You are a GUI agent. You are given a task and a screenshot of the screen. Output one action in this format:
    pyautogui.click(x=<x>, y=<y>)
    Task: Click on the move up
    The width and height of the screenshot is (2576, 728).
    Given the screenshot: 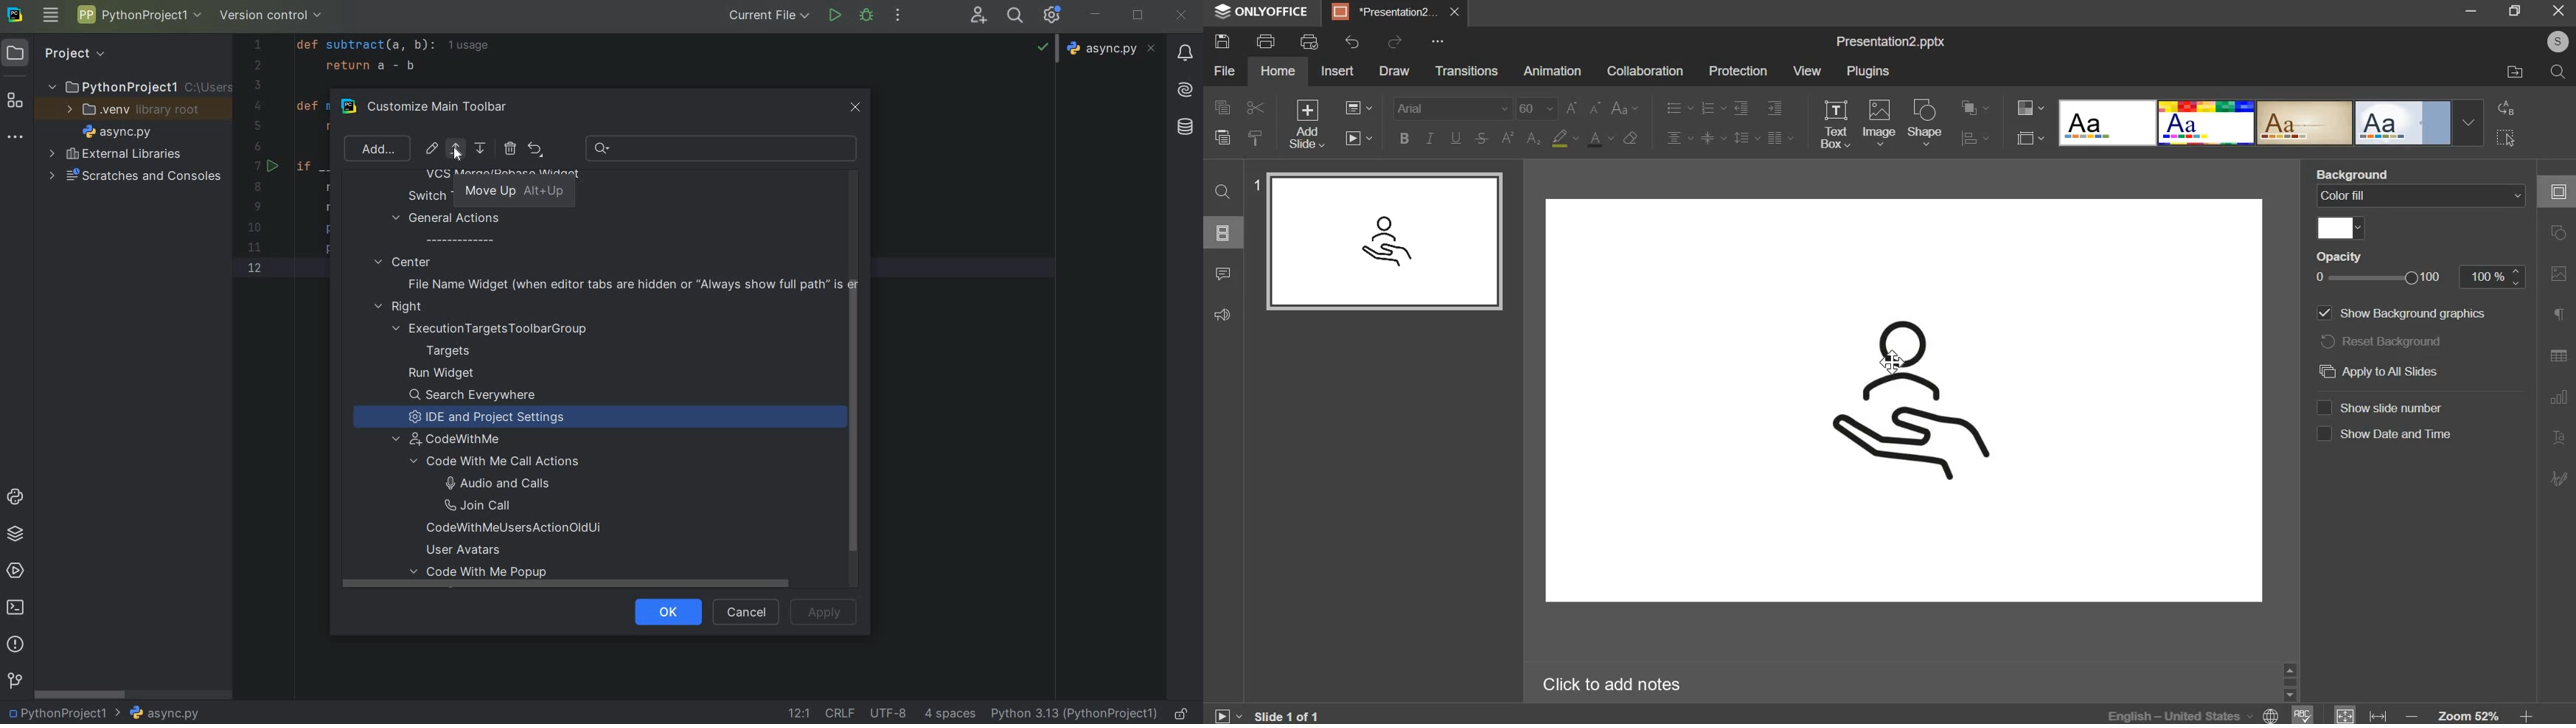 What is the action you would take?
    pyautogui.click(x=515, y=192)
    